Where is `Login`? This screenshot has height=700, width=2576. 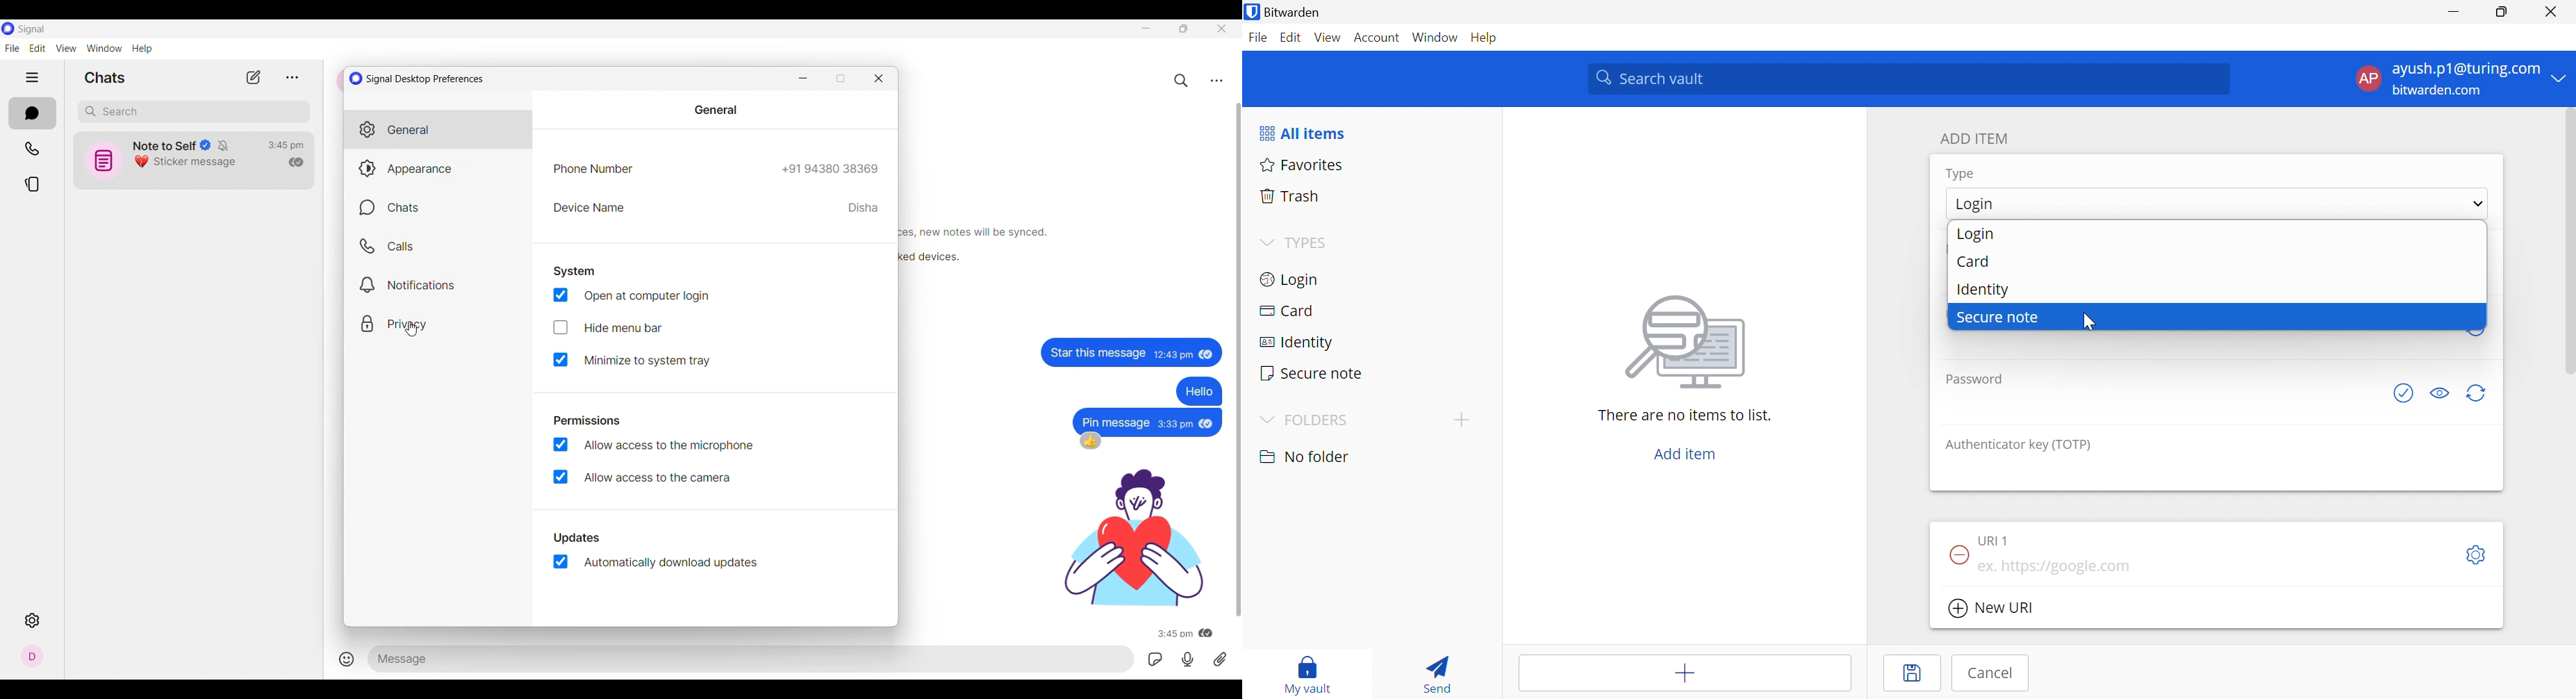 Login is located at coordinates (2216, 233).